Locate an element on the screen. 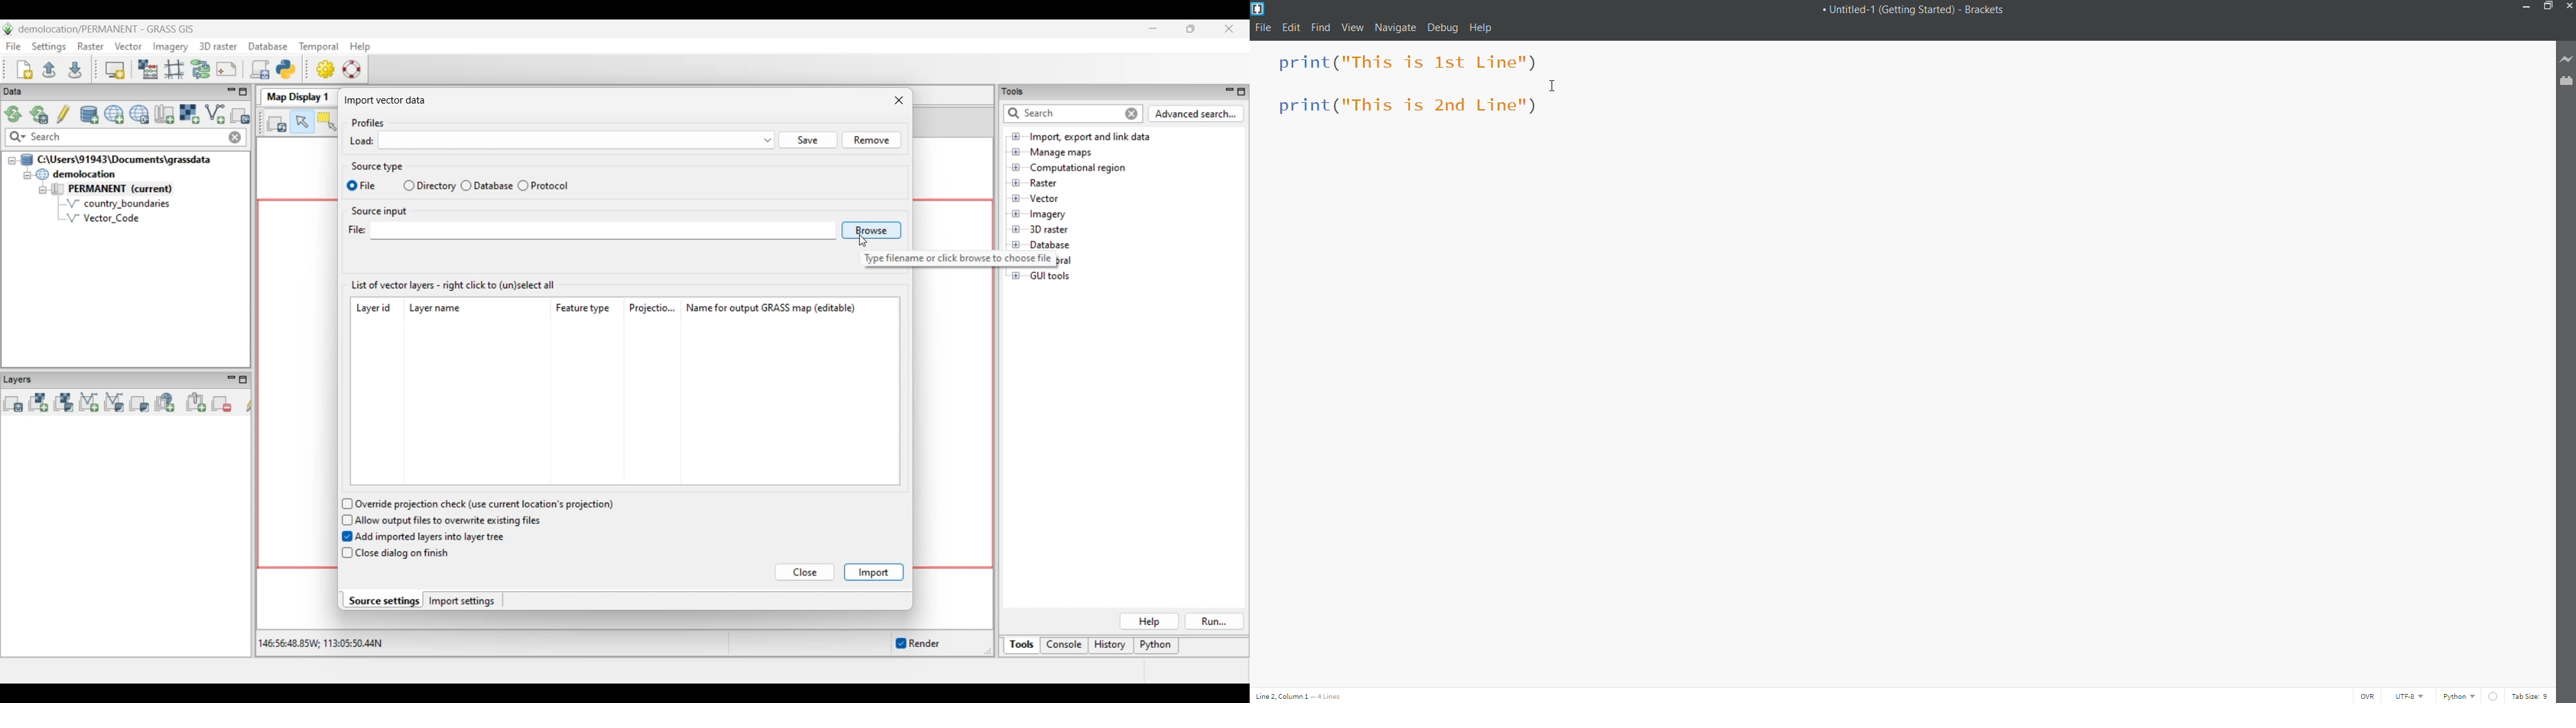  + Untitled-1 (Getting Started) - Brackets is located at coordinates (1927, 13).